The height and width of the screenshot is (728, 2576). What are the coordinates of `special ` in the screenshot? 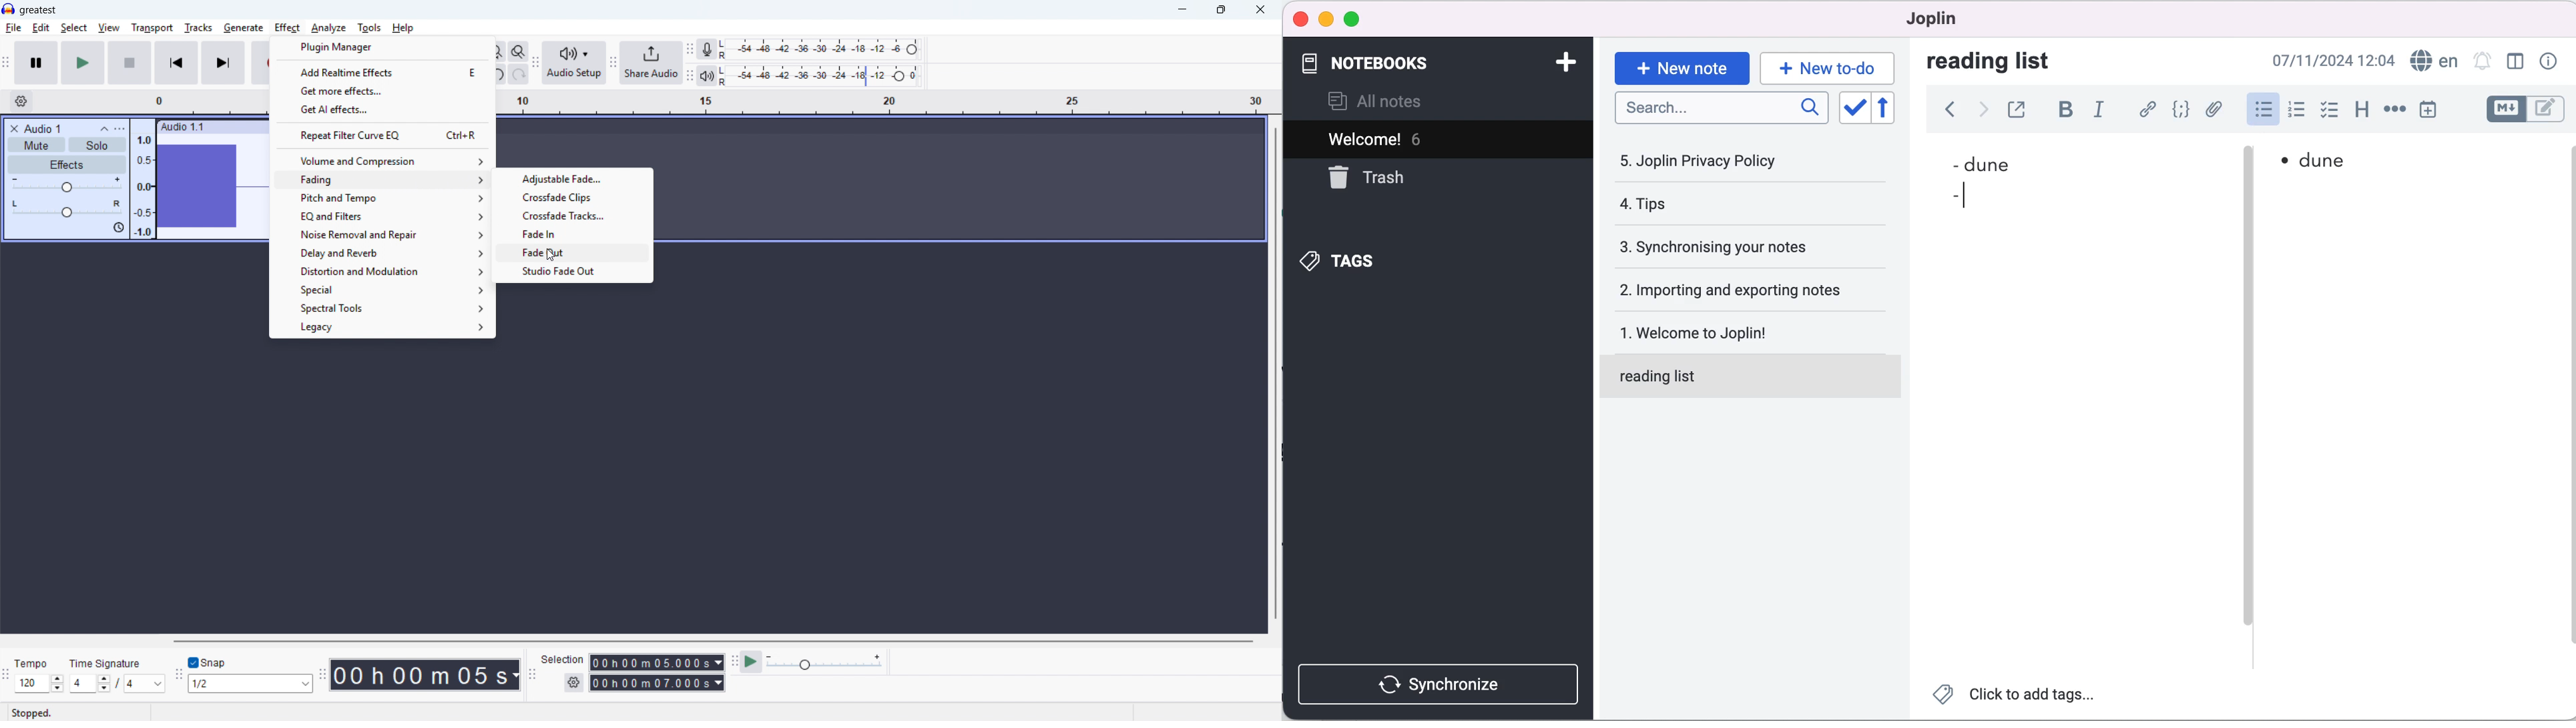 It's located at (382, 290).